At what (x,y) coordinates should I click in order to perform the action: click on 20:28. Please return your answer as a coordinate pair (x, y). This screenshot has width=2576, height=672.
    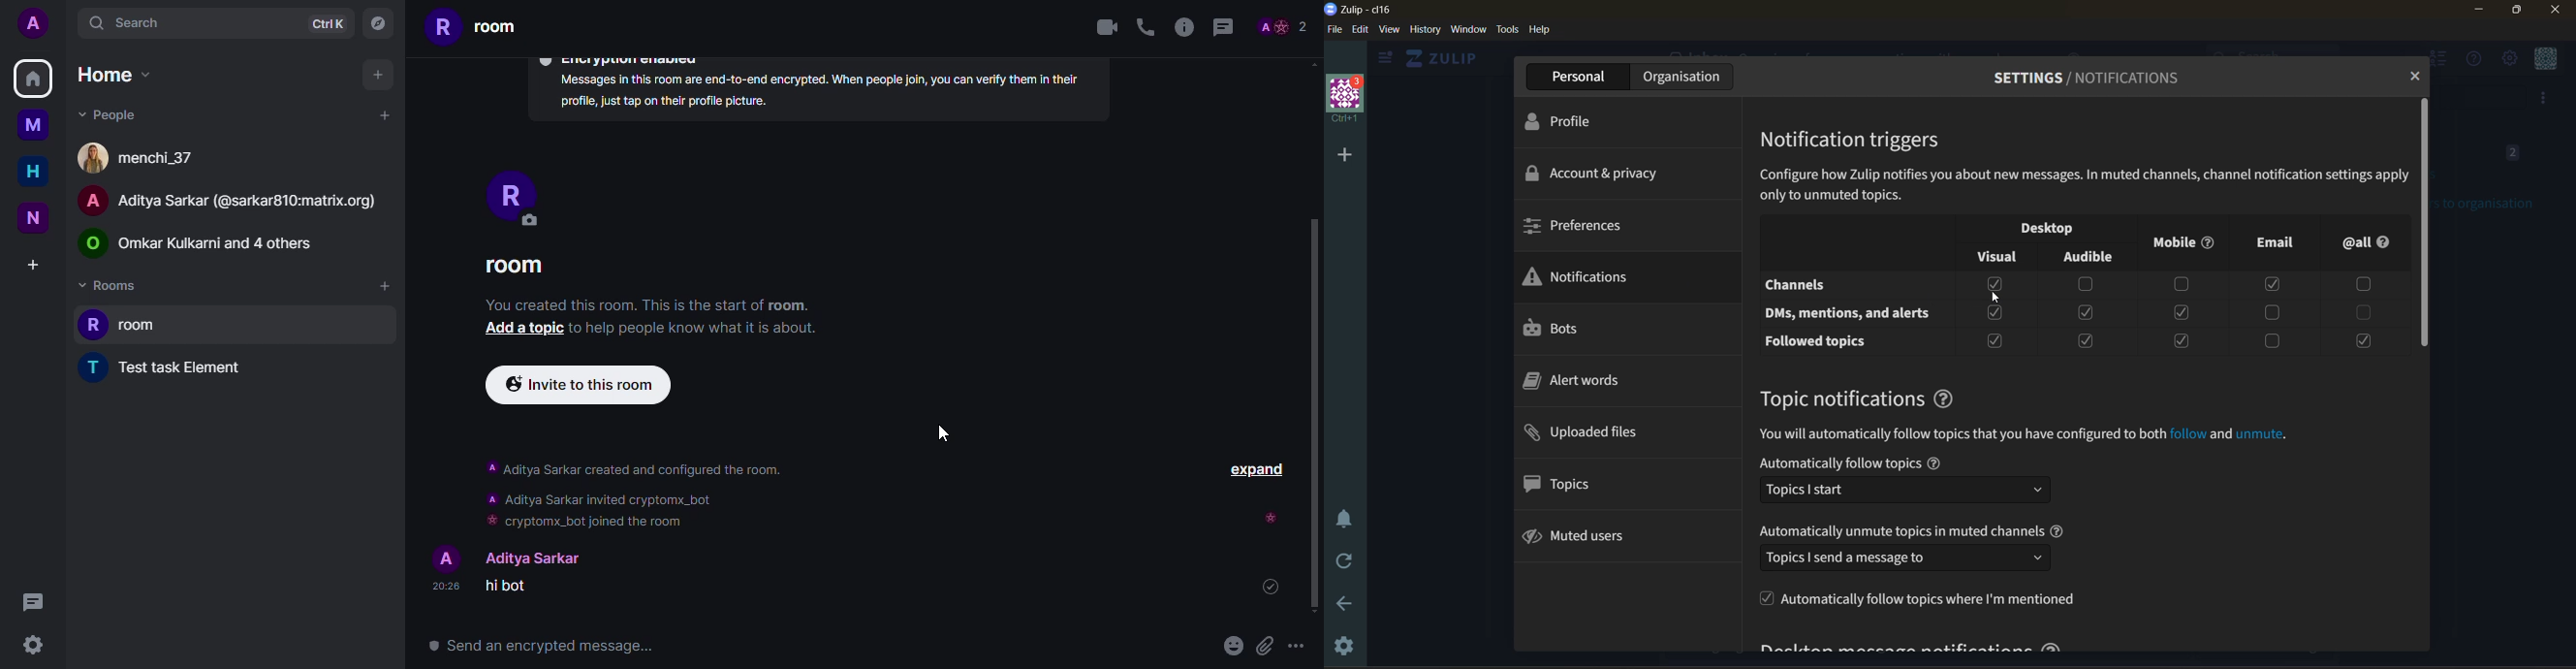
    Looking at the image, I should click on (444, 586).